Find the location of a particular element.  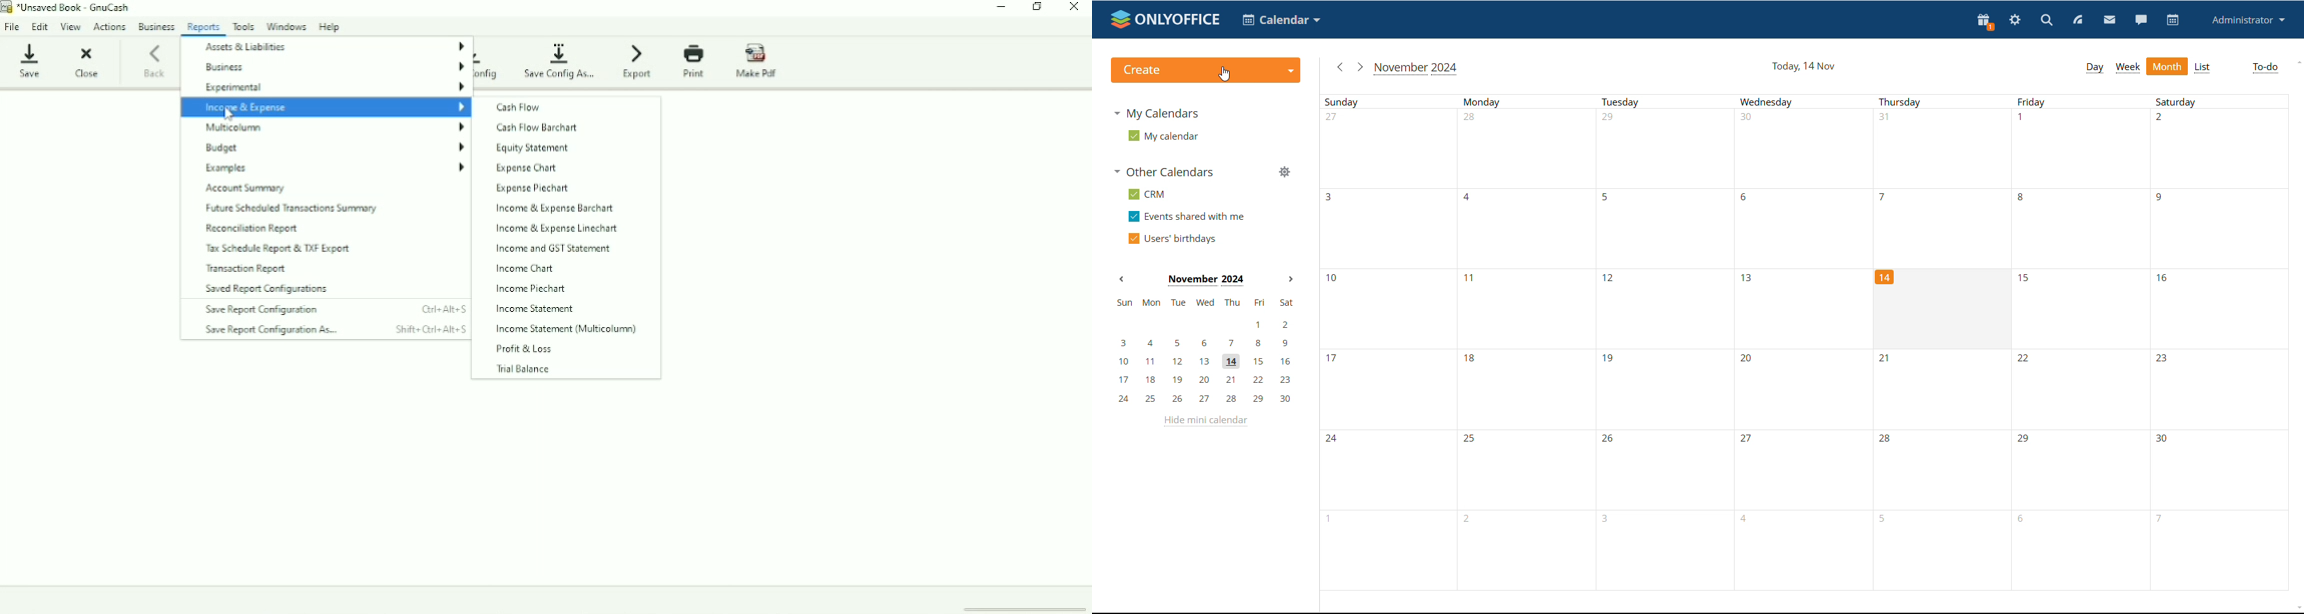

Minimize is located at coordinates (1004, 8).